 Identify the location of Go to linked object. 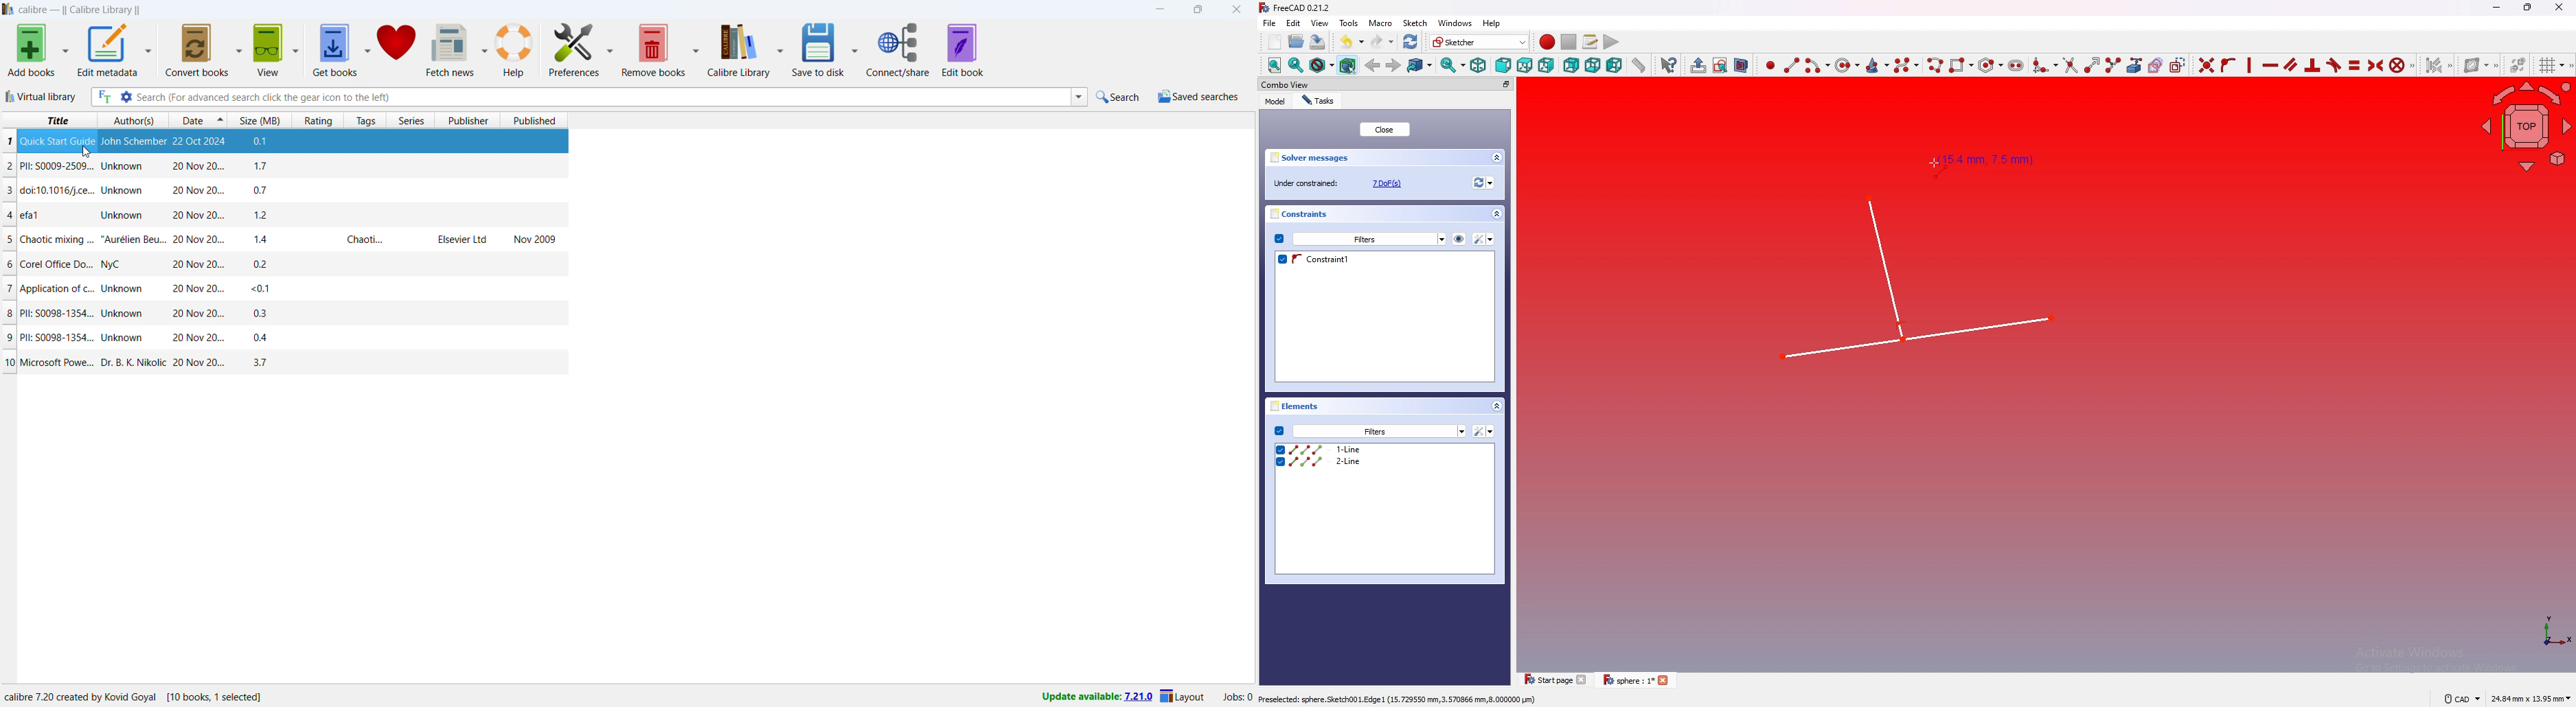
(1420, 65).